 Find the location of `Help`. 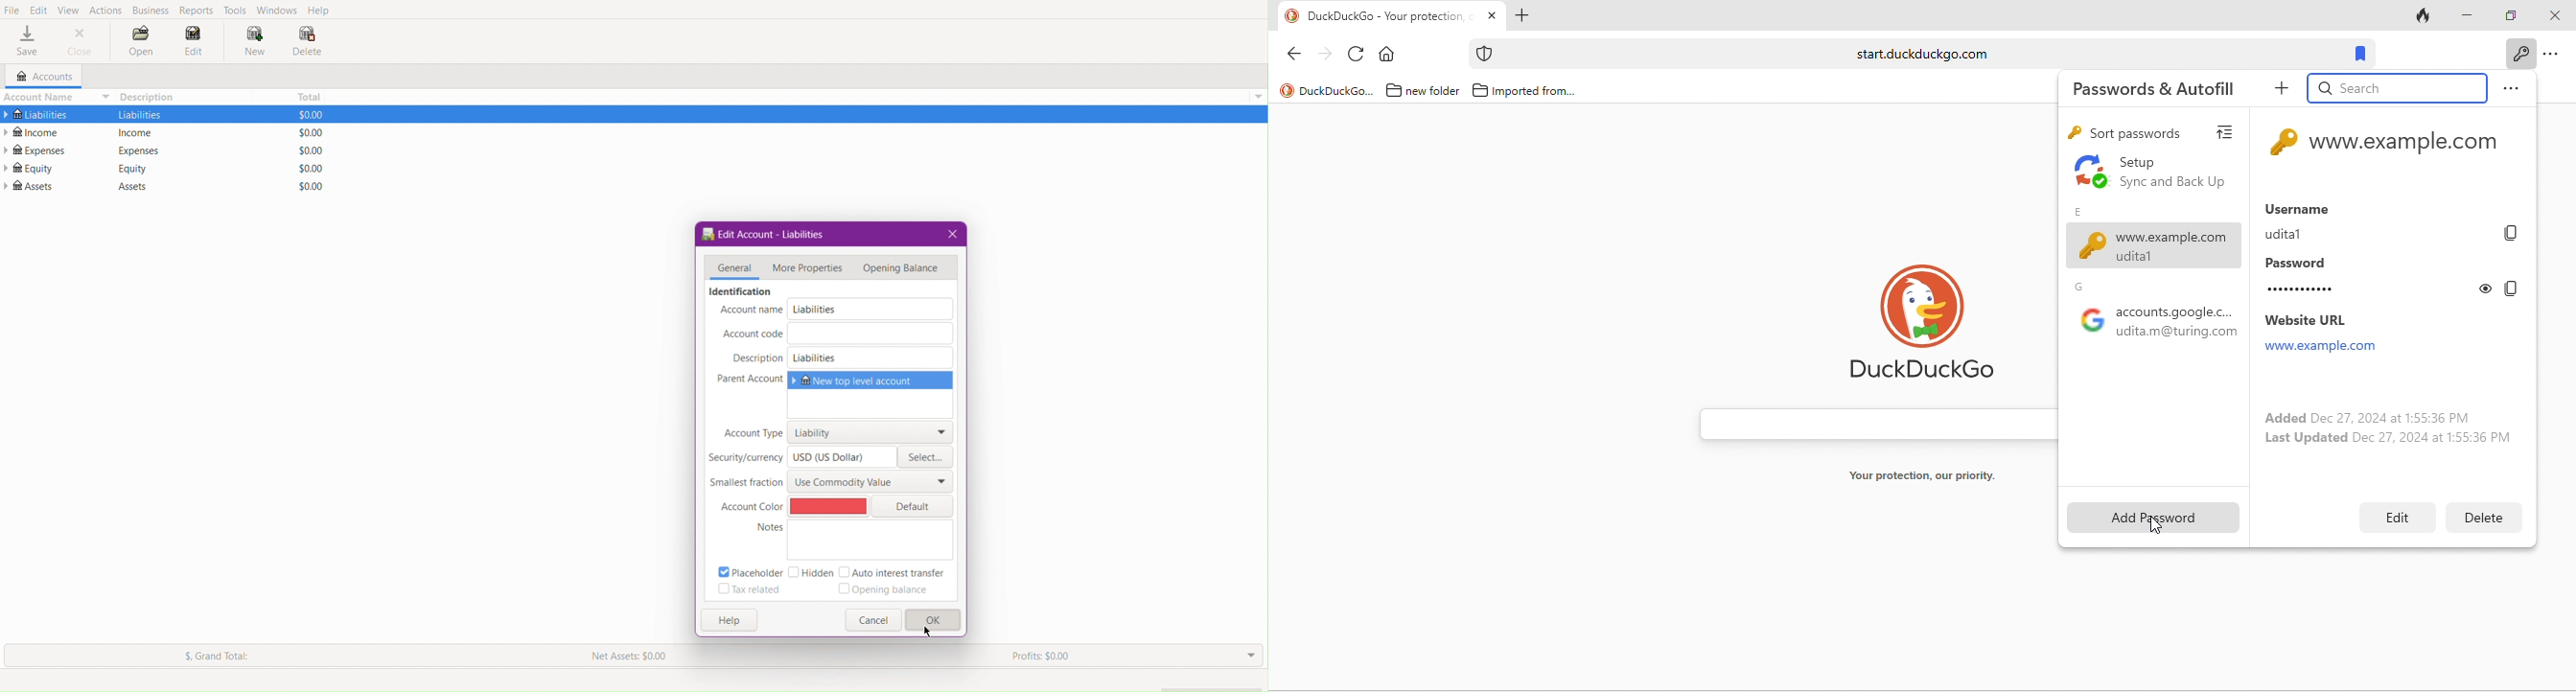

Help is located at coordinates (727, 622).